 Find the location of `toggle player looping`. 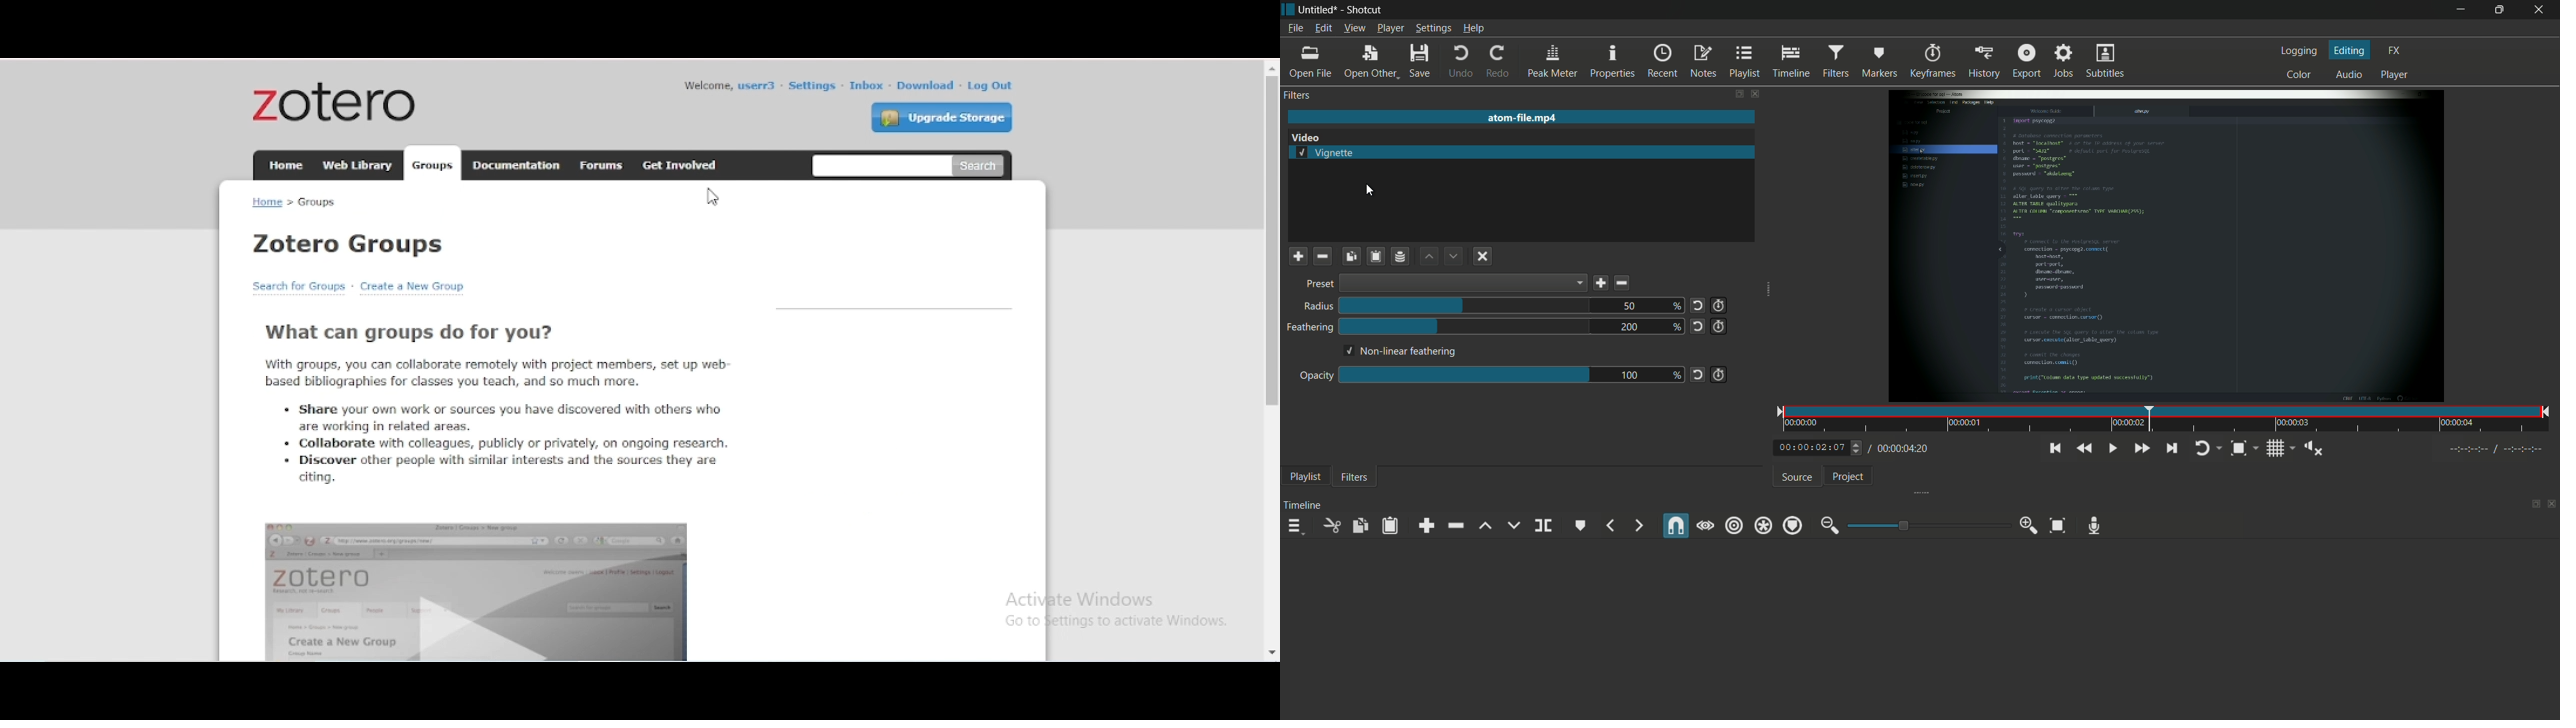

toggle player looping is located at coordinates (2209, 449).